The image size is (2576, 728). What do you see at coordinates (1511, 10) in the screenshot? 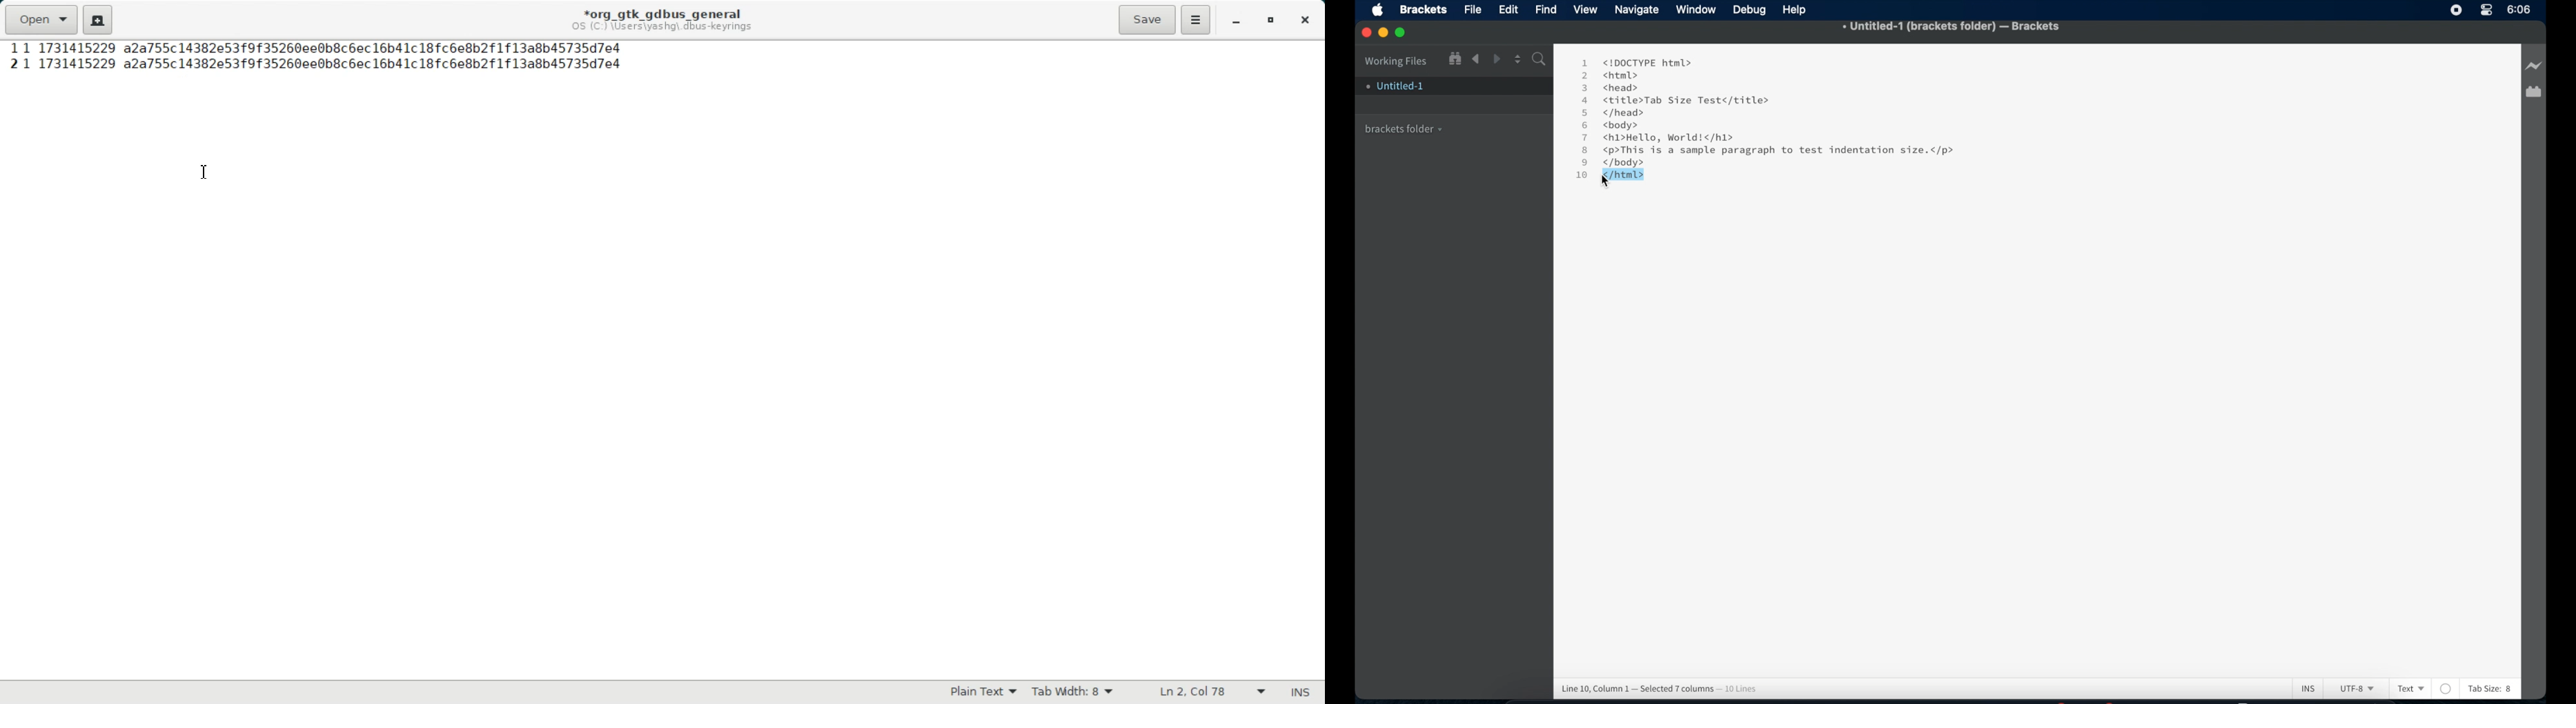
I see `Edit` at bounding box center [1511, 10].